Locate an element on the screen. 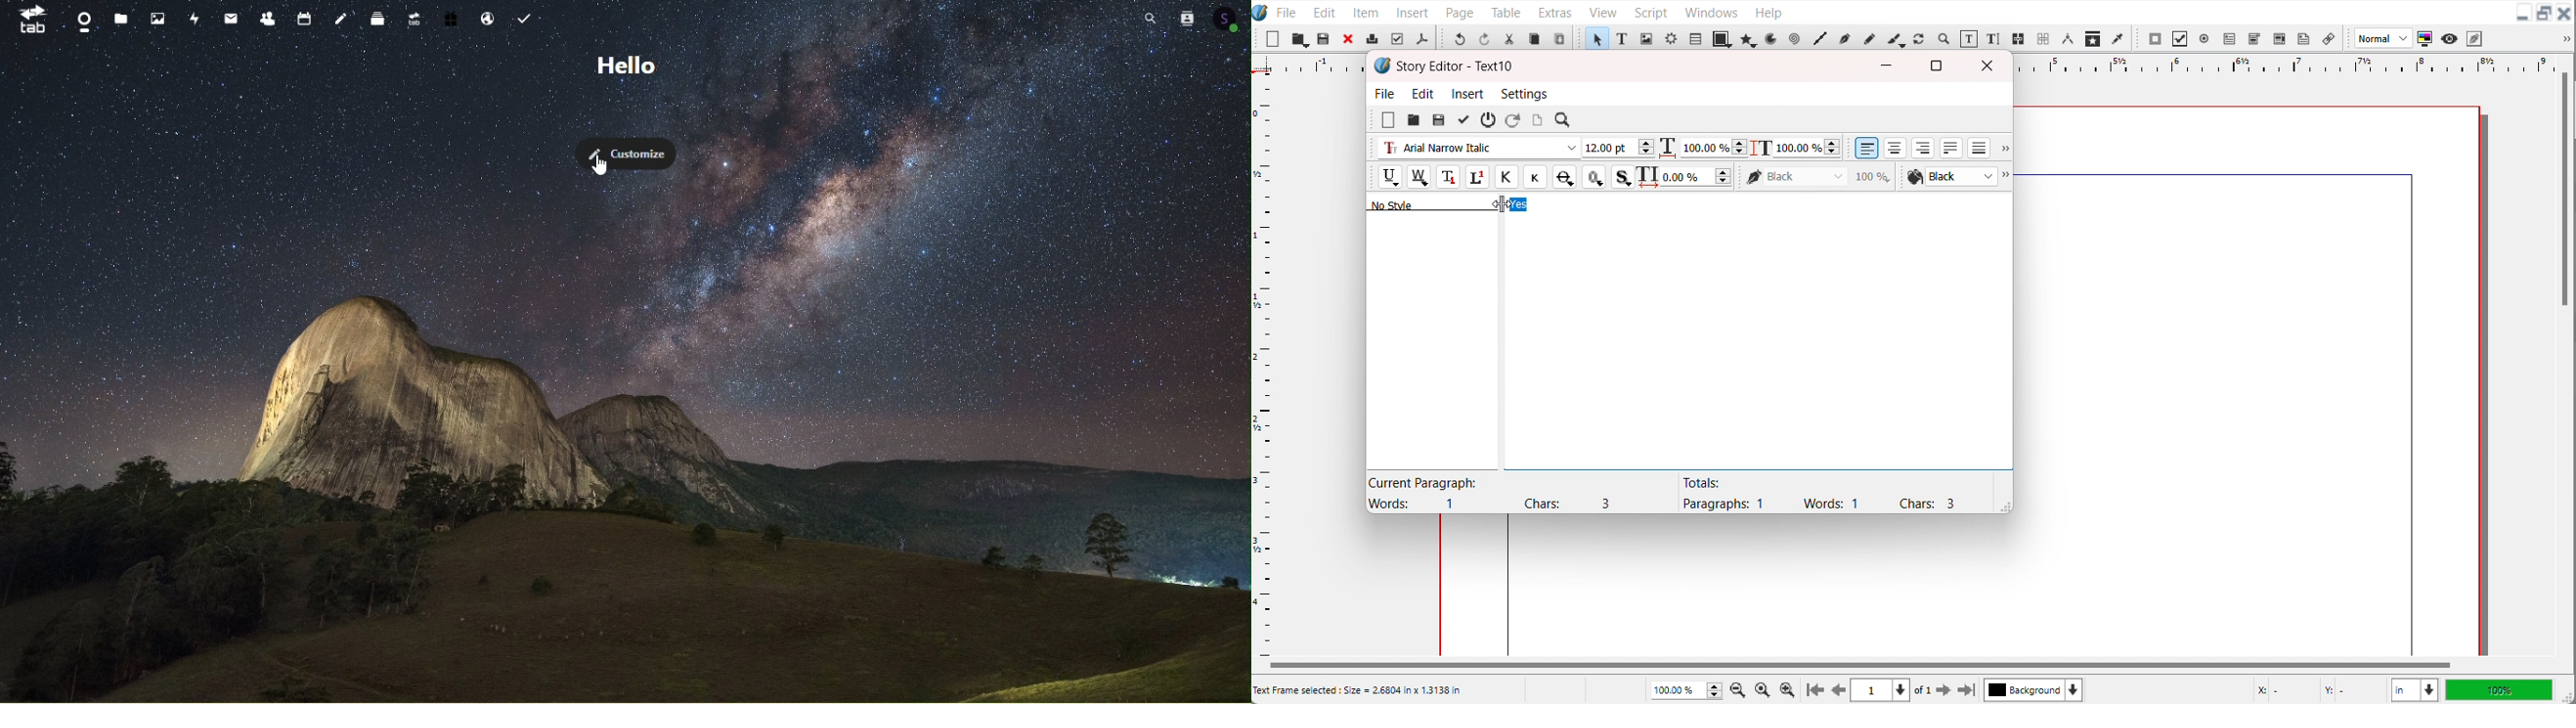  Horizontal Scroll bar is located at coordinates (1858, 665).